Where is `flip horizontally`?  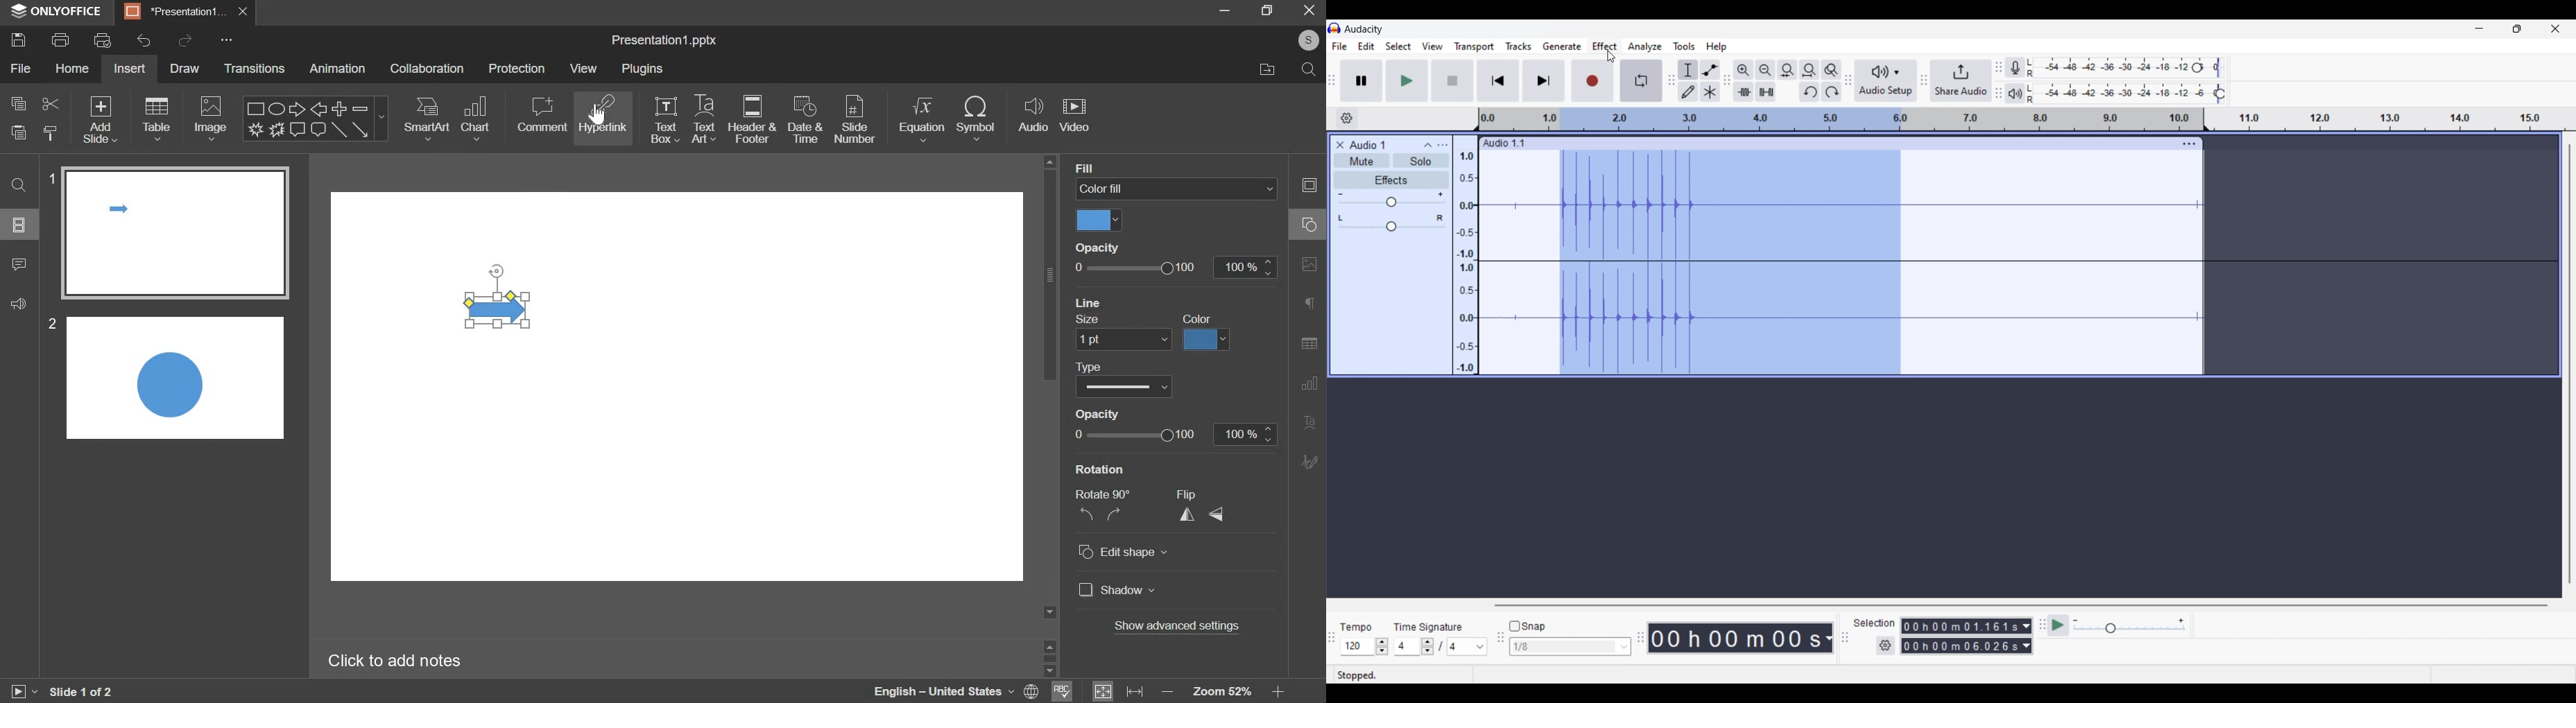
flip horizontally is located at coordinates (1186, 514).